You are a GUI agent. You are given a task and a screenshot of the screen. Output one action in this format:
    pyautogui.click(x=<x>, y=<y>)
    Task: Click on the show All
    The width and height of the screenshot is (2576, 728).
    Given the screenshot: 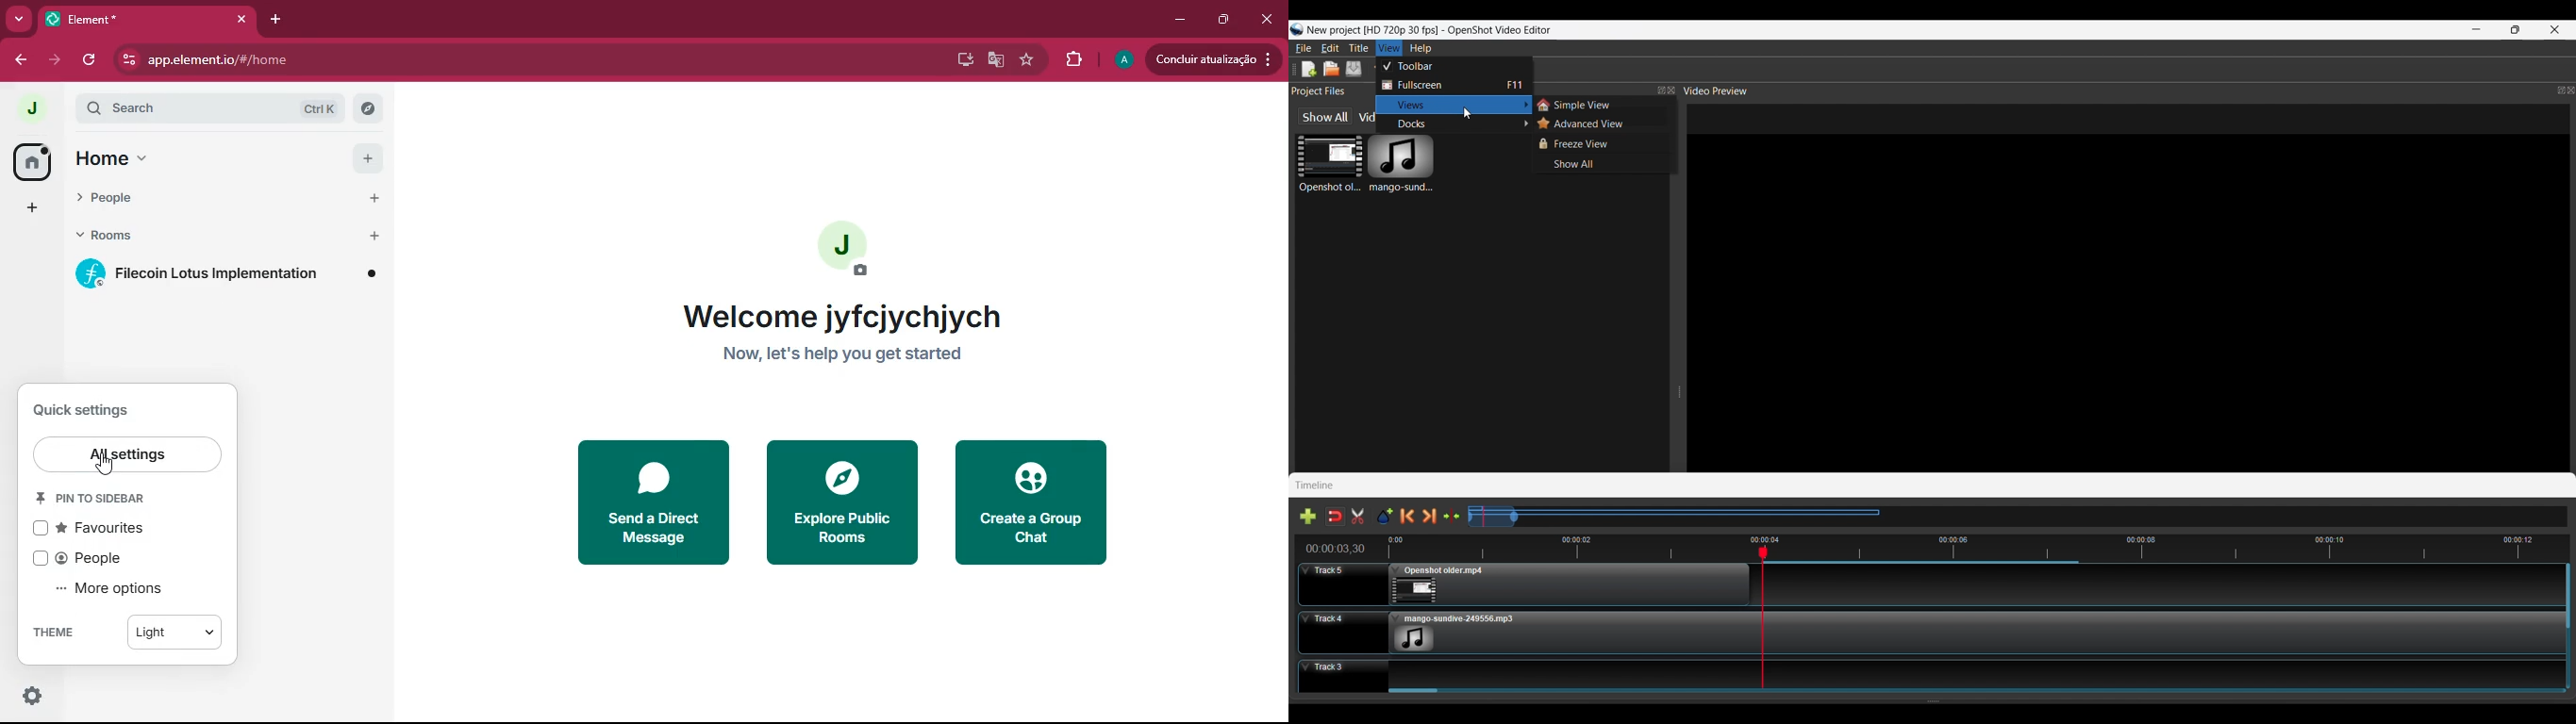 What is the action you would take?
    pyautogui.click(x=1324, y=116)
    